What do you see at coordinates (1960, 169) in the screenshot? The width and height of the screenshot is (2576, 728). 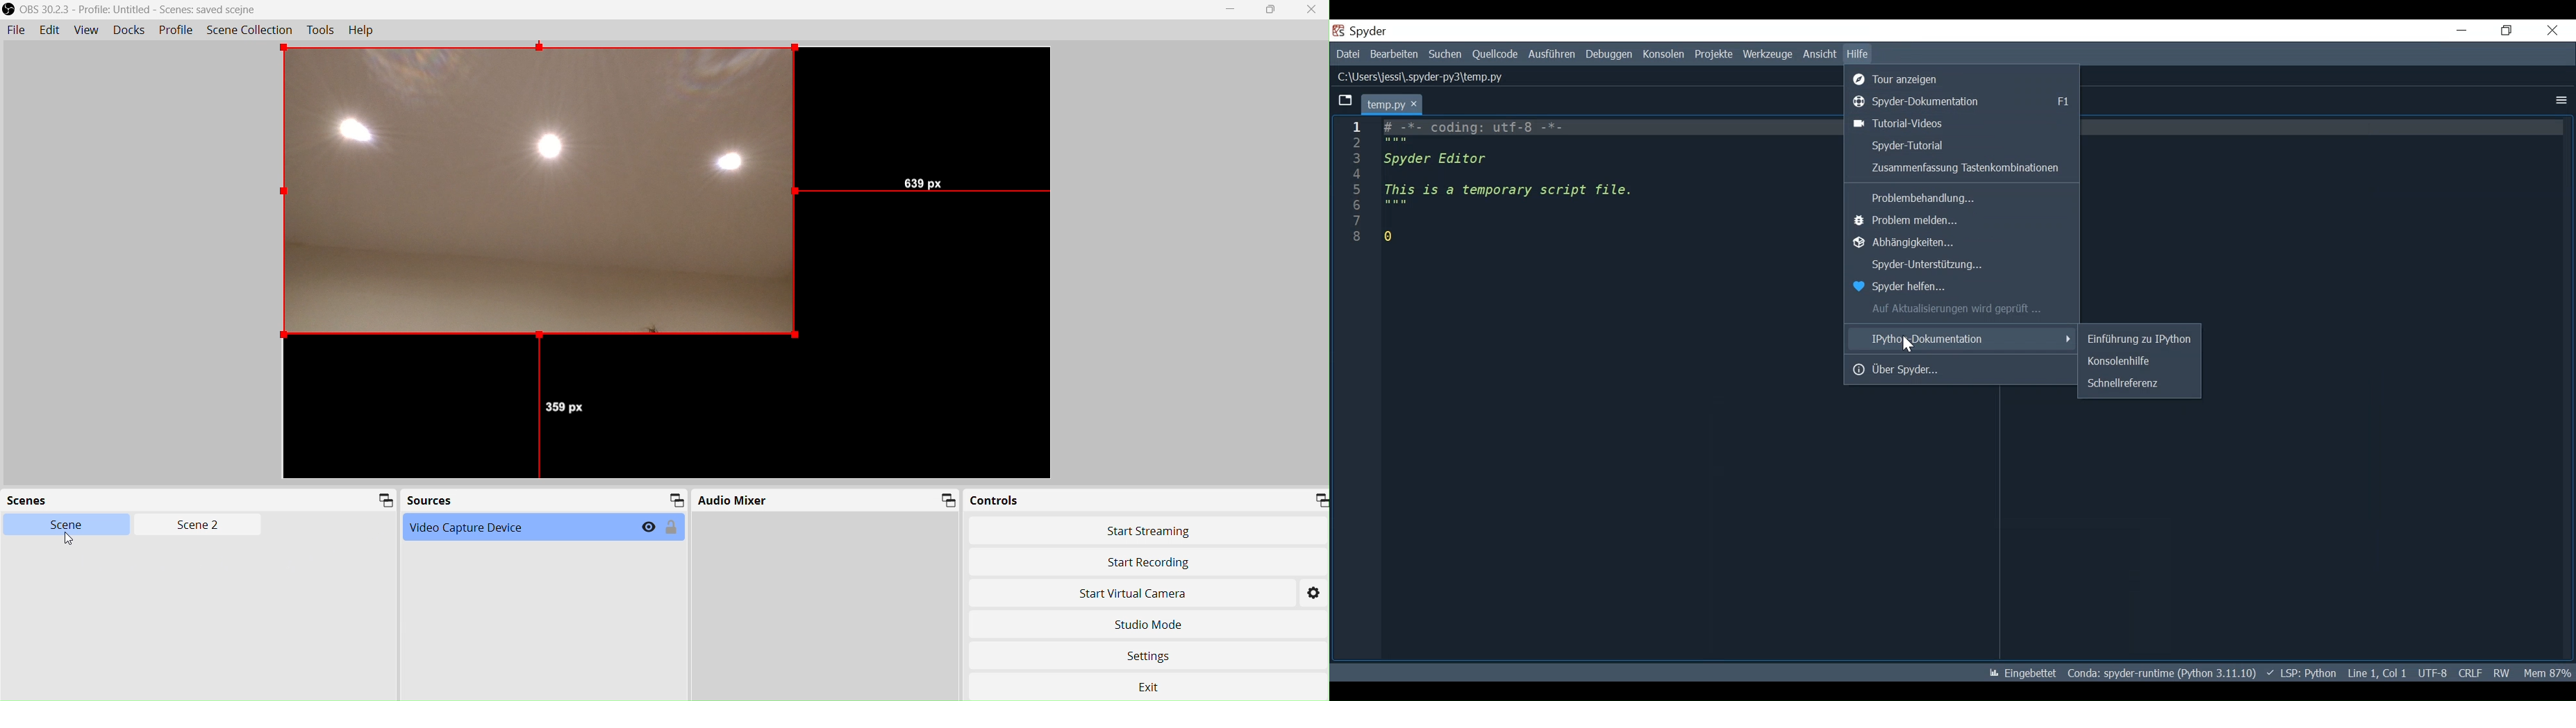 I see `Shortcut Summary` at bounding box center [1960, 169].